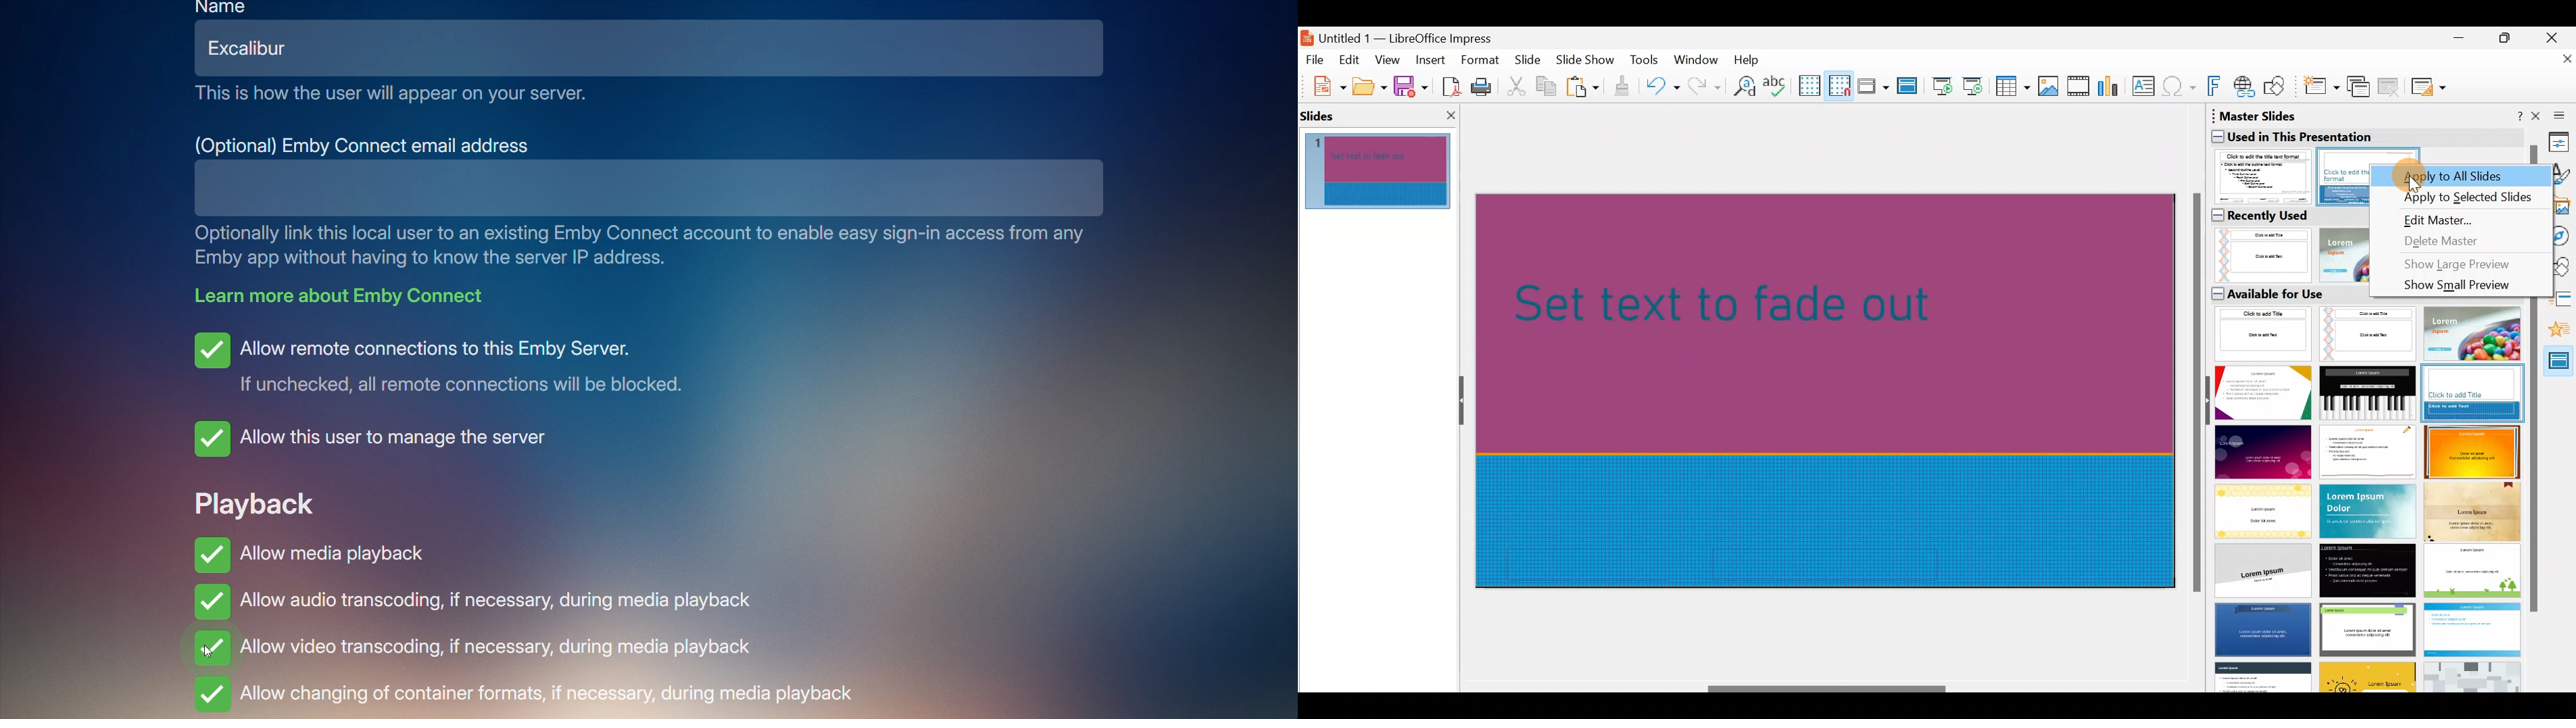  Describe the element at coordinates (382, 439) in the screenshot. I see `Allow this user to manage the server` at that location.